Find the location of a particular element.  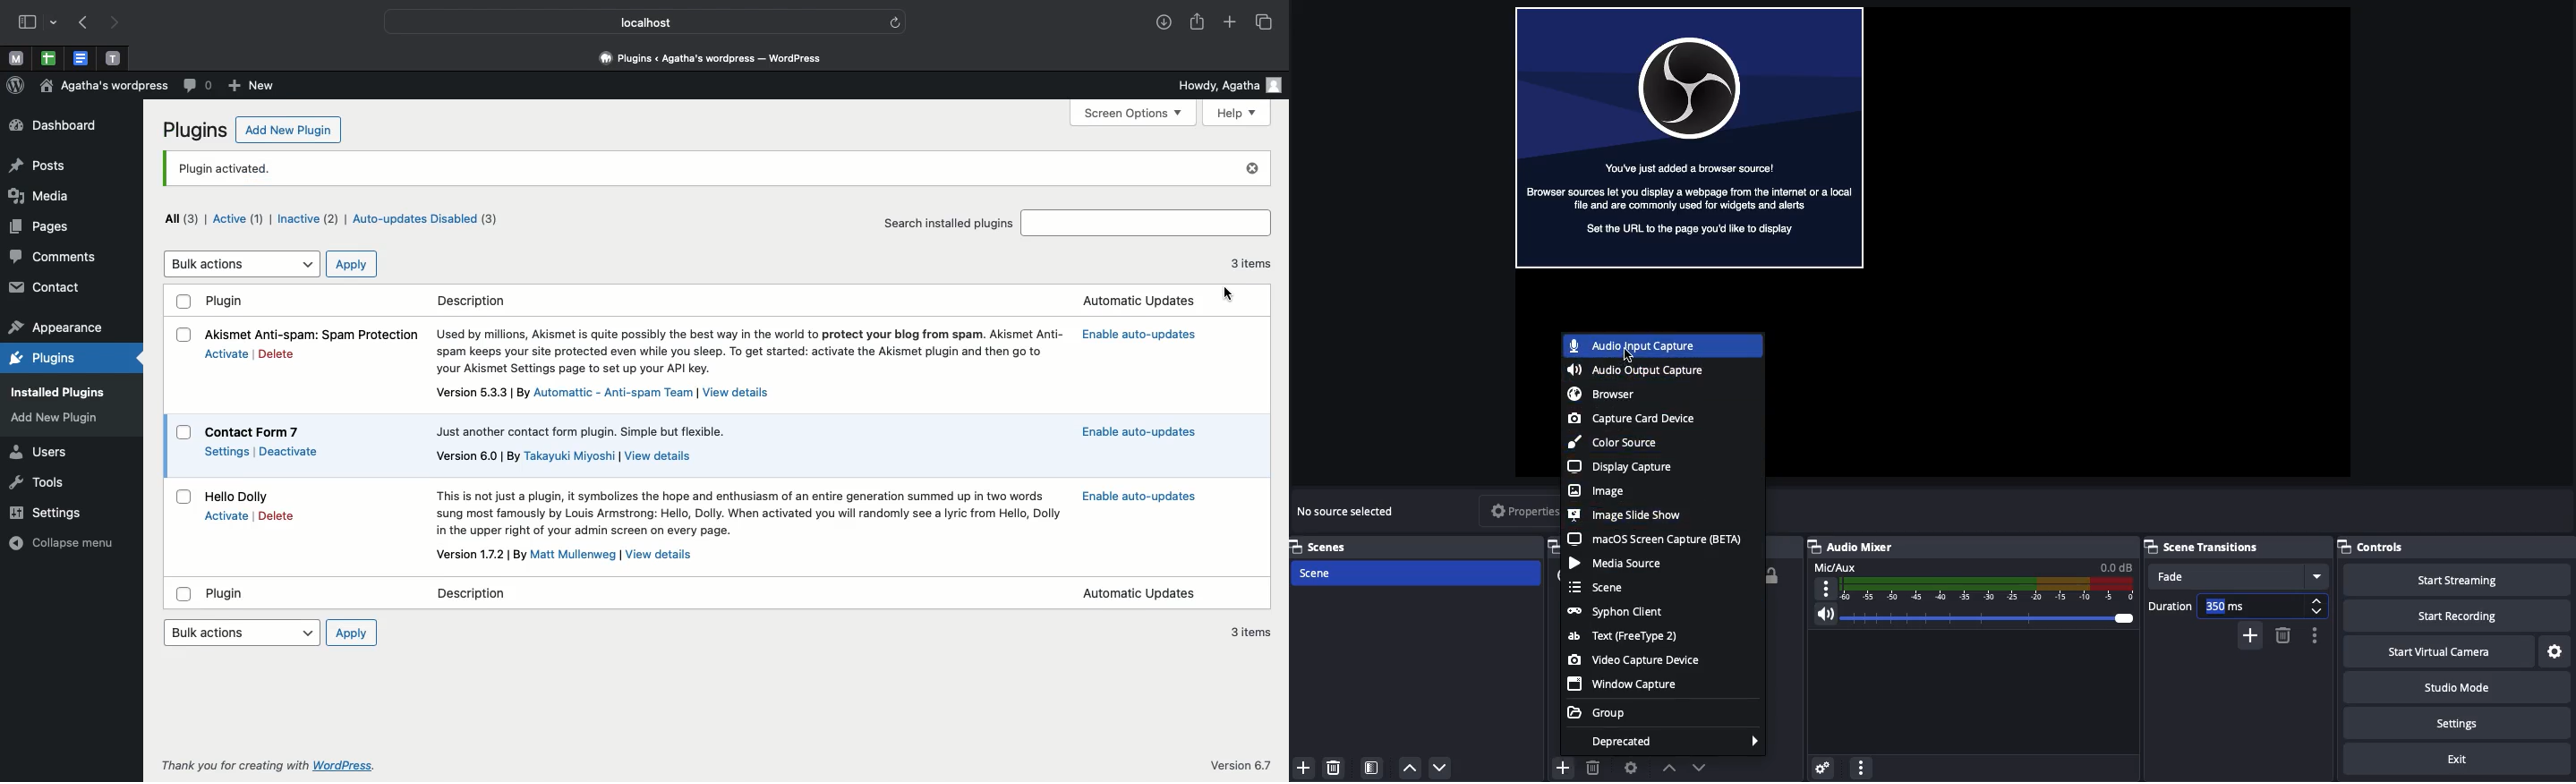

Settings is located at coordinates (227, 451).